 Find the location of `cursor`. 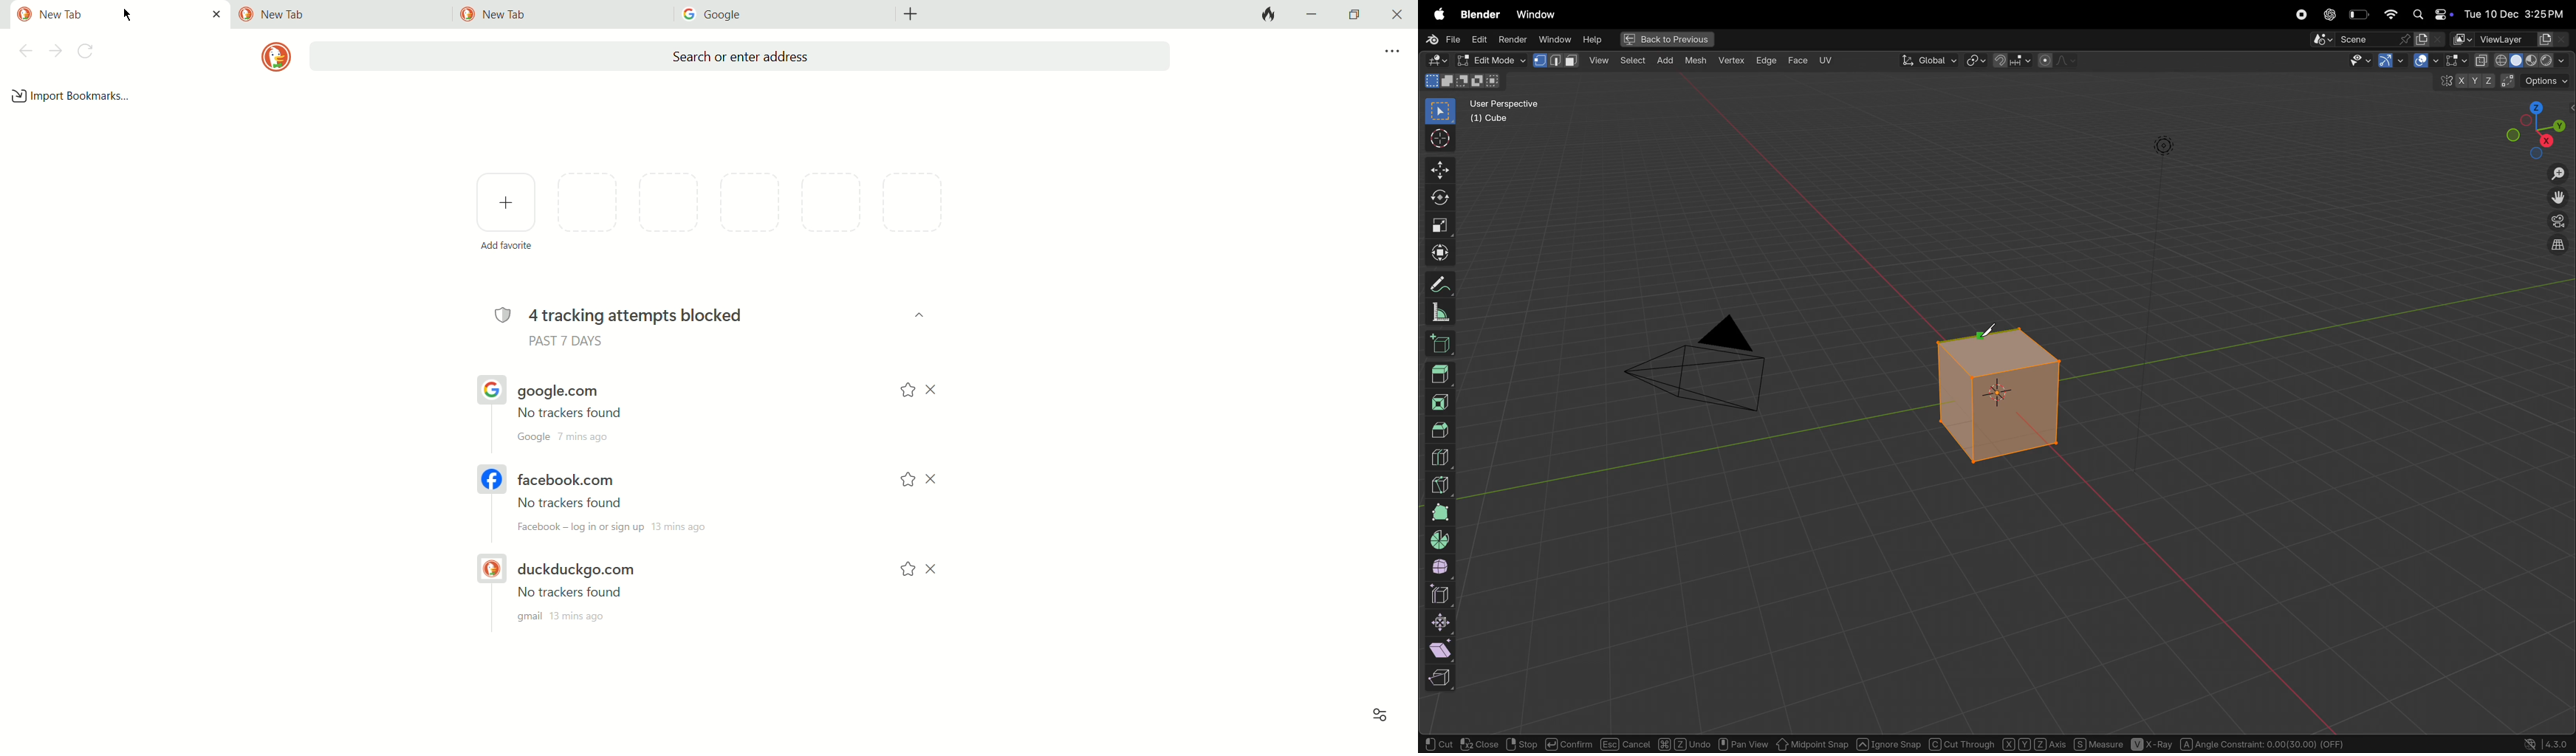

cursor is located at coordinates (1438, 140).